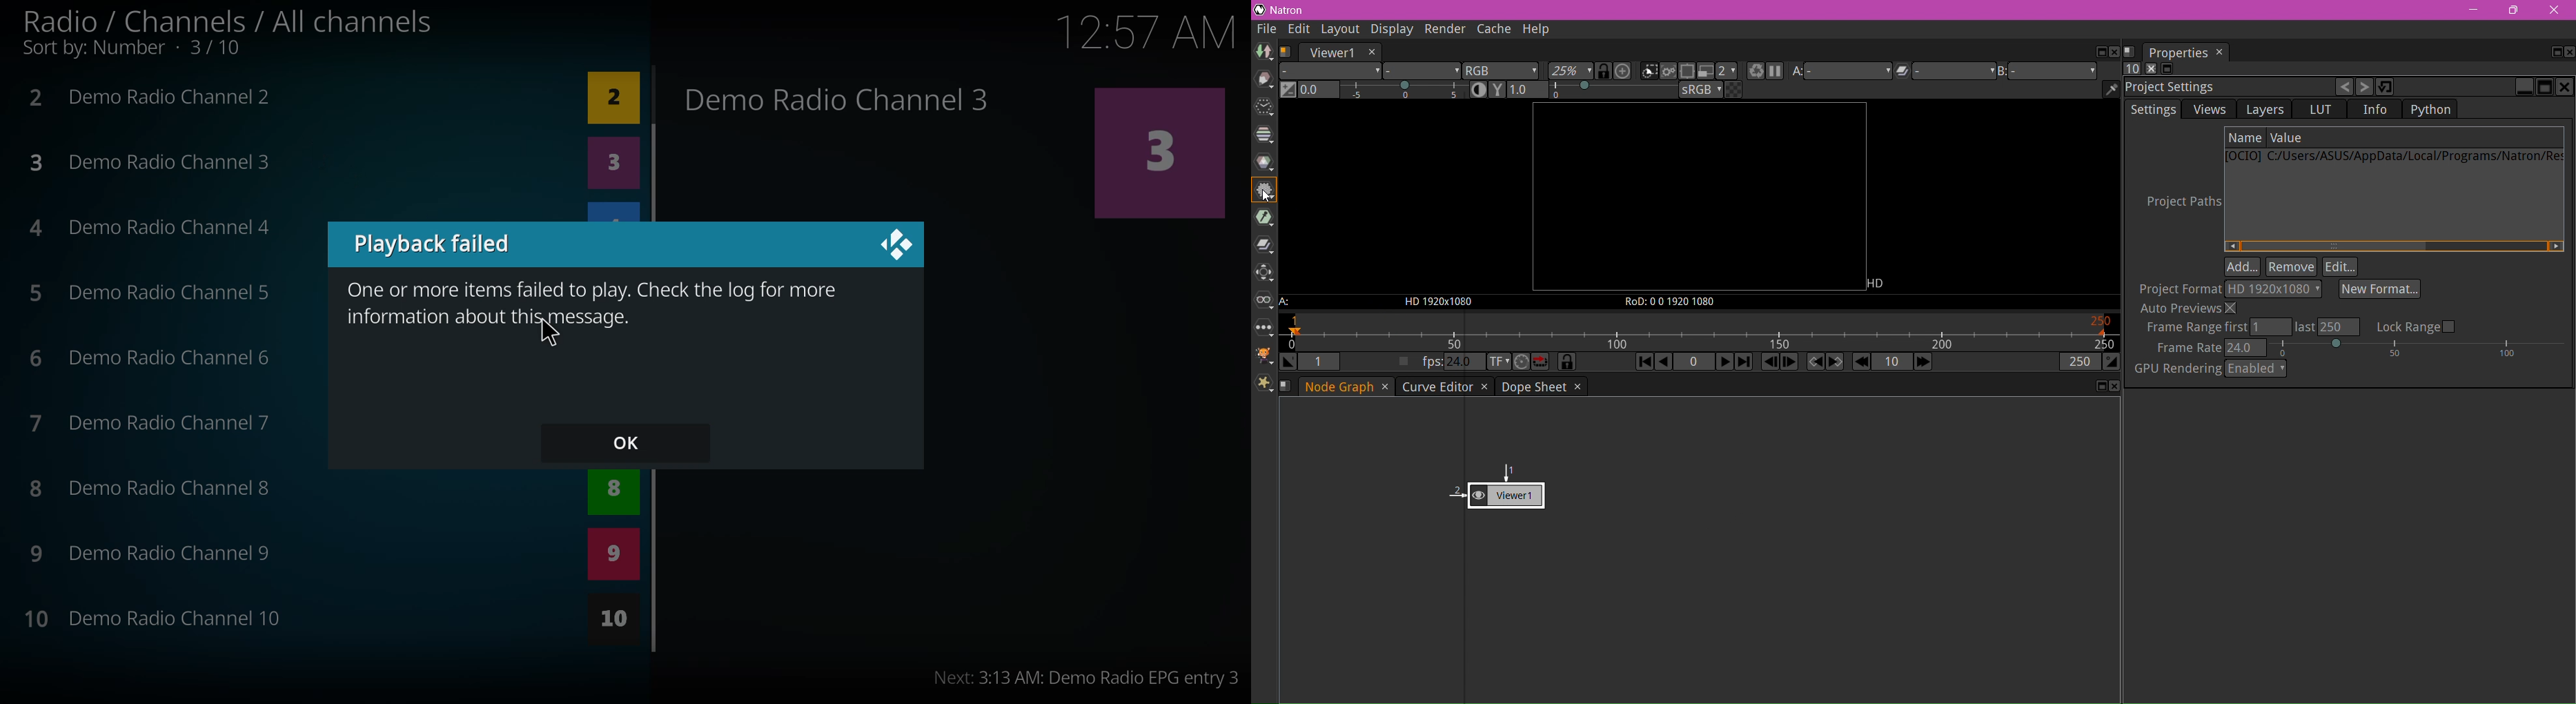 The width and height of the screenshot is (2576, 728). I want to click on 3, so click(613, 163).